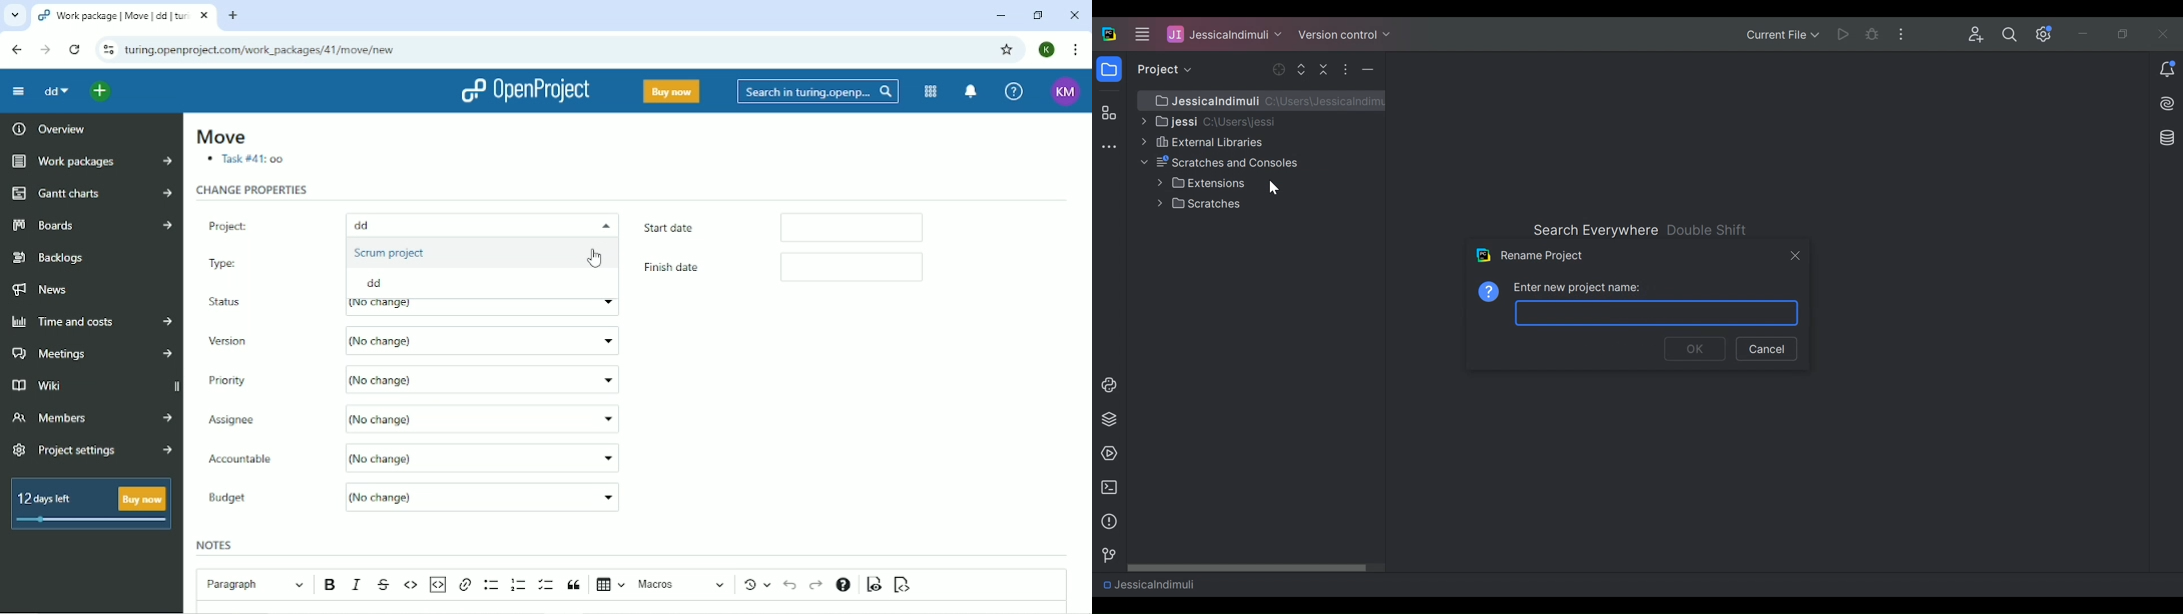 This screenshot has width=2184, height=616. What do you see at coordinates (1106, 522) in the screenshot?
I see `information` at bounding box center [1106, 522].